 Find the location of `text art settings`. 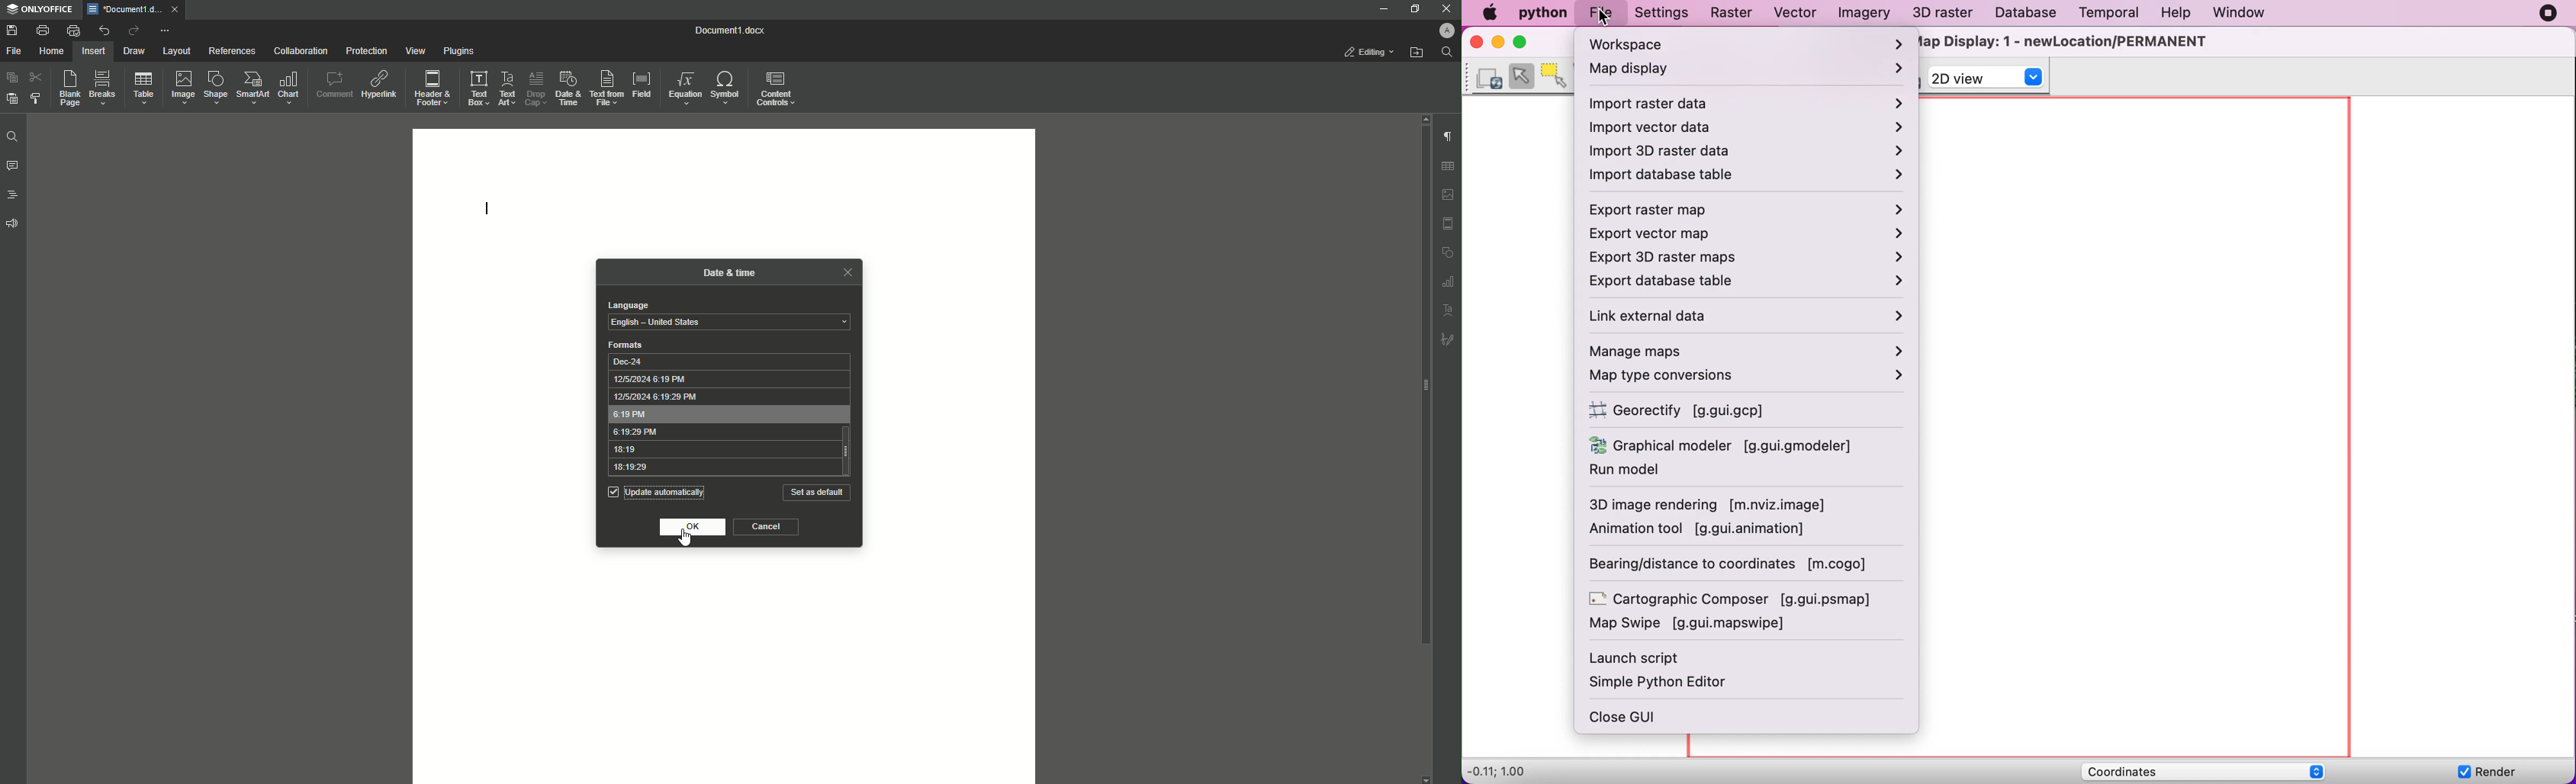

text art settings is located at coordinates (1449, 308).